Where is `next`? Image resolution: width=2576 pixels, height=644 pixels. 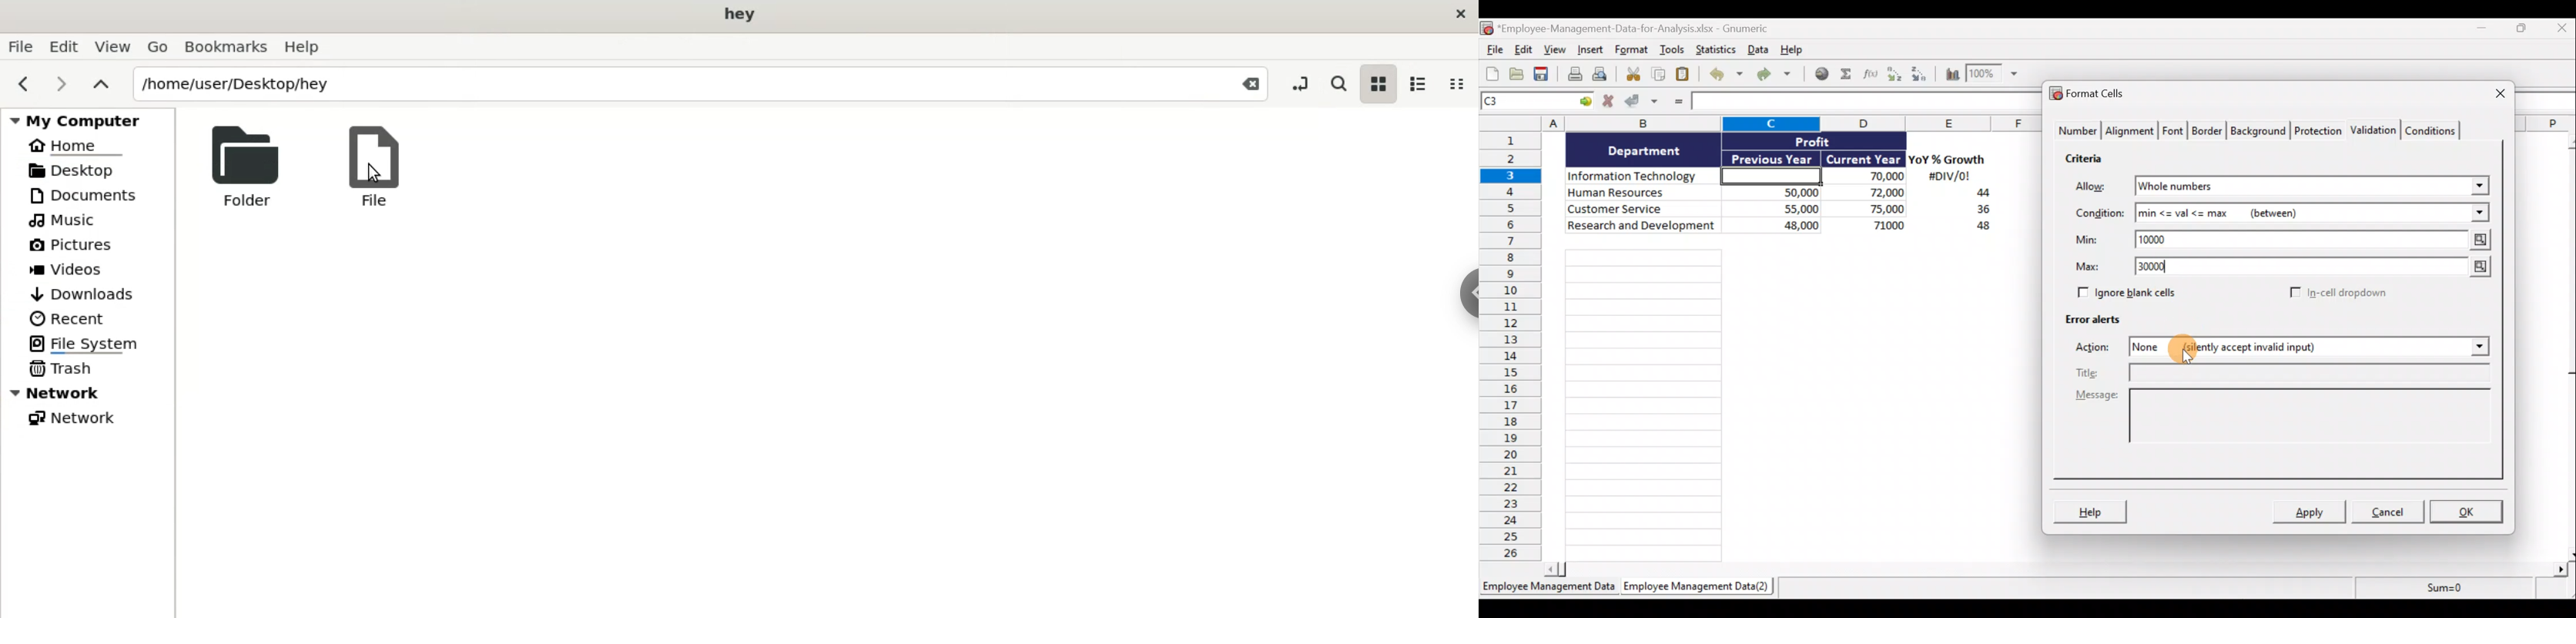
next is located at coordinates (61, 85).